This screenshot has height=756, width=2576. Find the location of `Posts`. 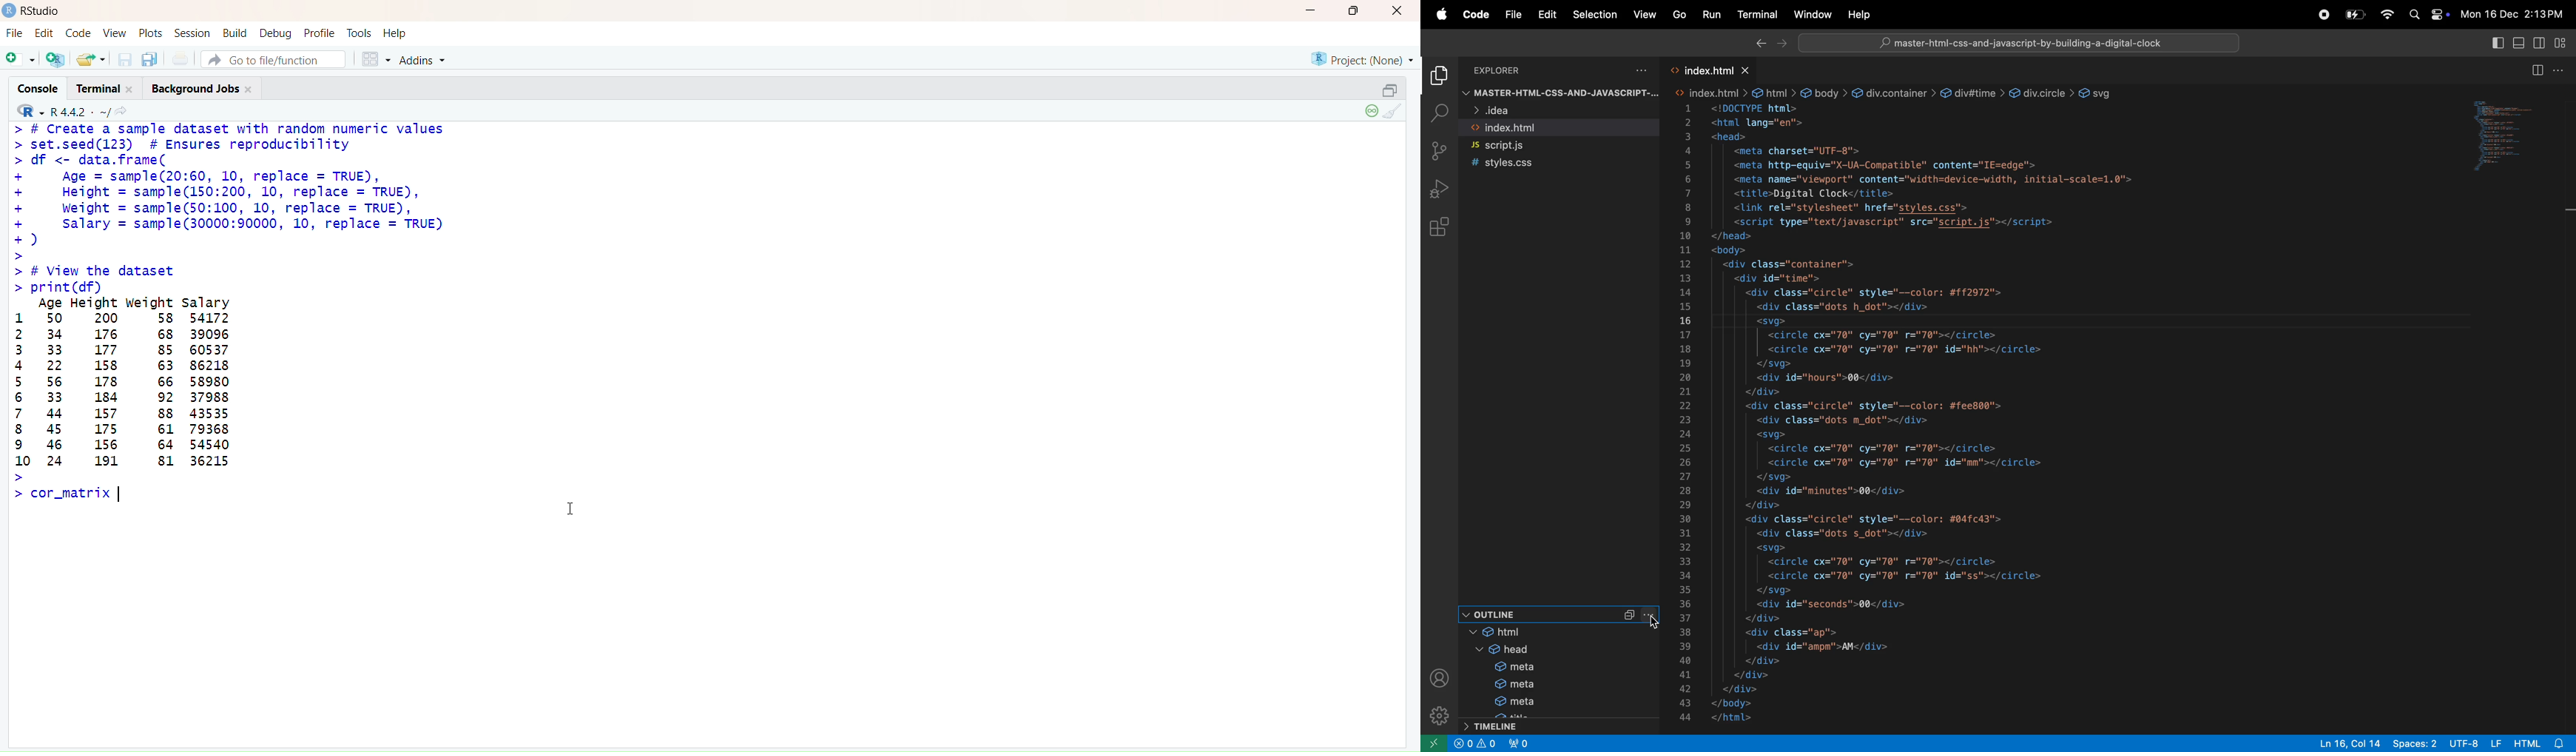

Posts is located at coordinates (148, 33).